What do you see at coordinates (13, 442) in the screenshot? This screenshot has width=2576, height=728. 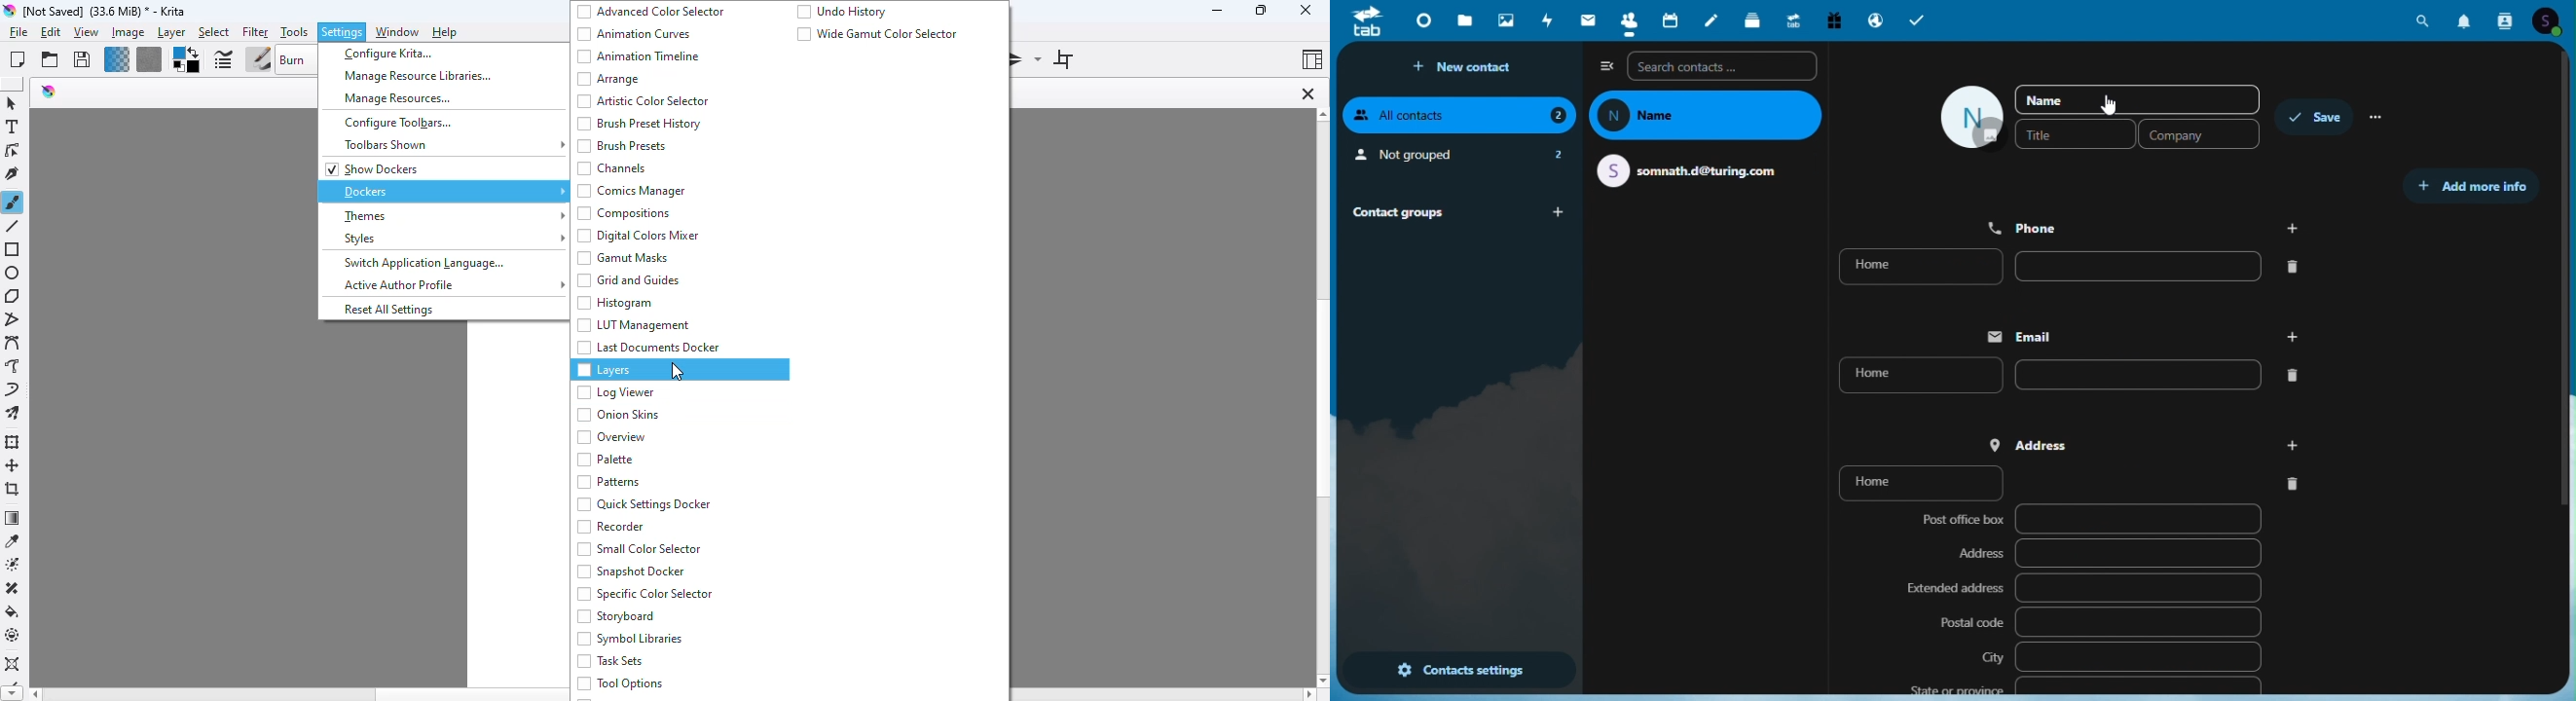 I see `transform a layer or a selection` at bounding box center [13, 442].